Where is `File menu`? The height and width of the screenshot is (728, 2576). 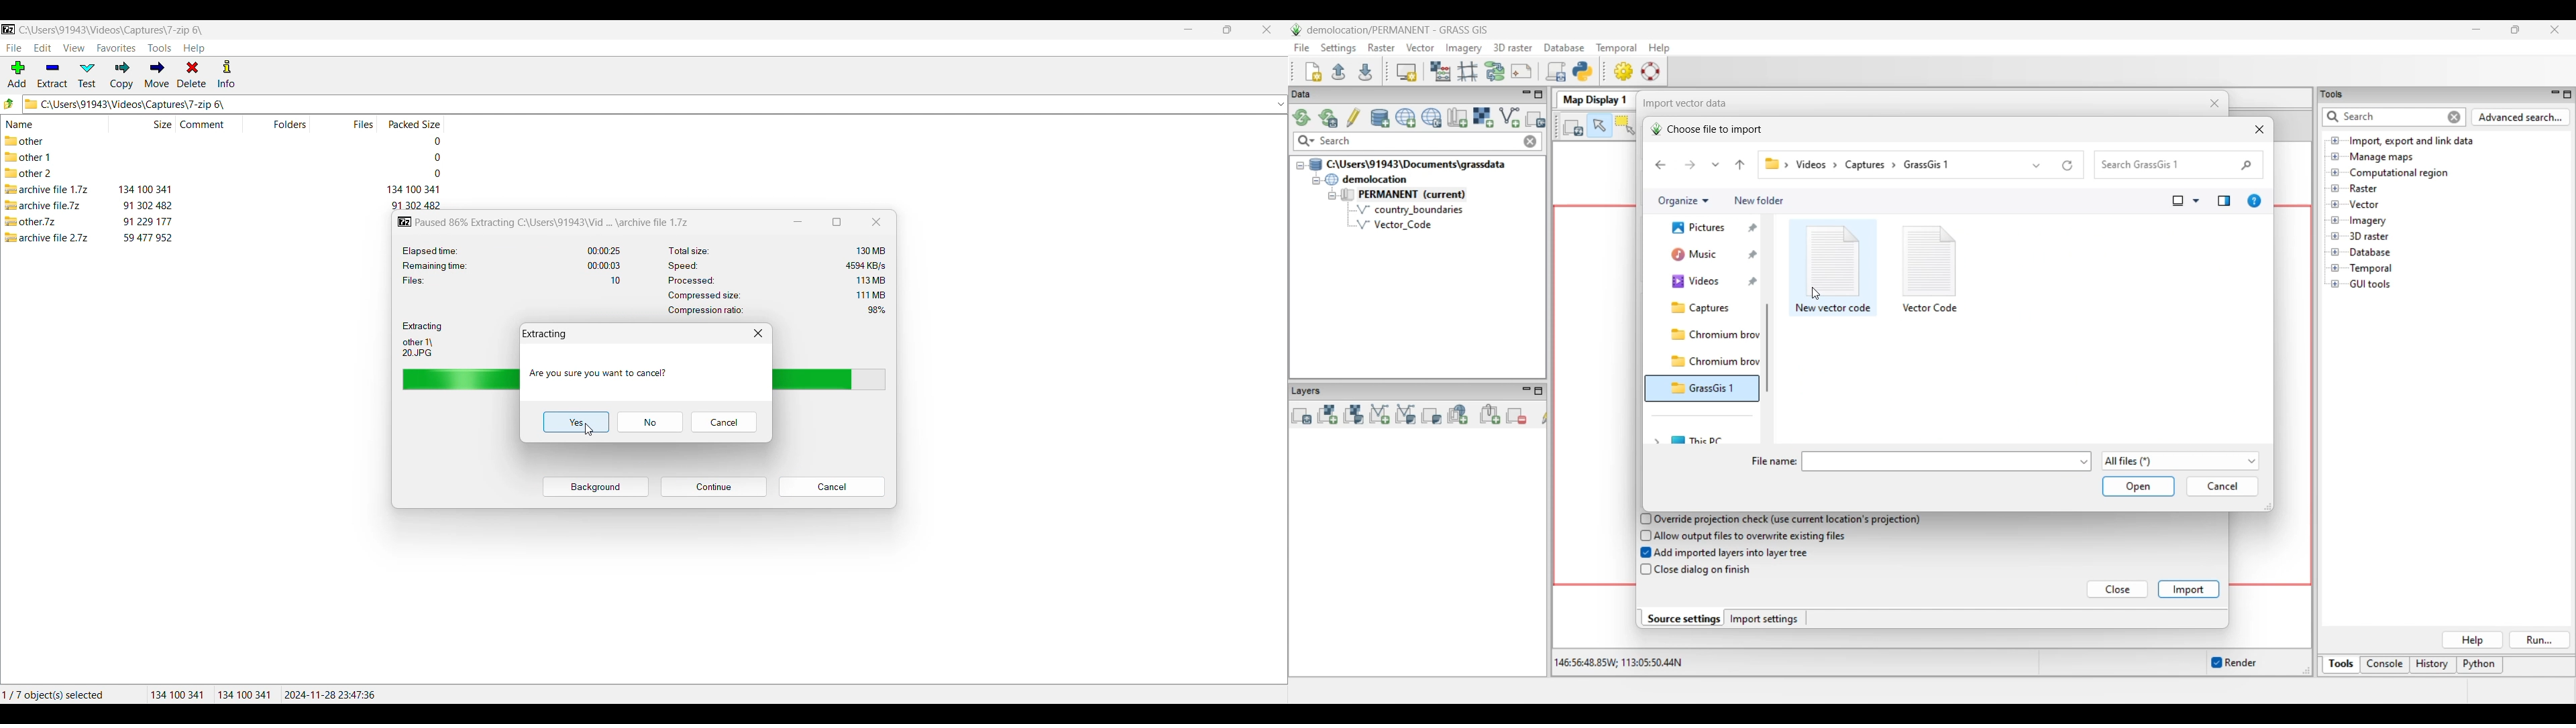
File menu is located at coordinates (13, 48).